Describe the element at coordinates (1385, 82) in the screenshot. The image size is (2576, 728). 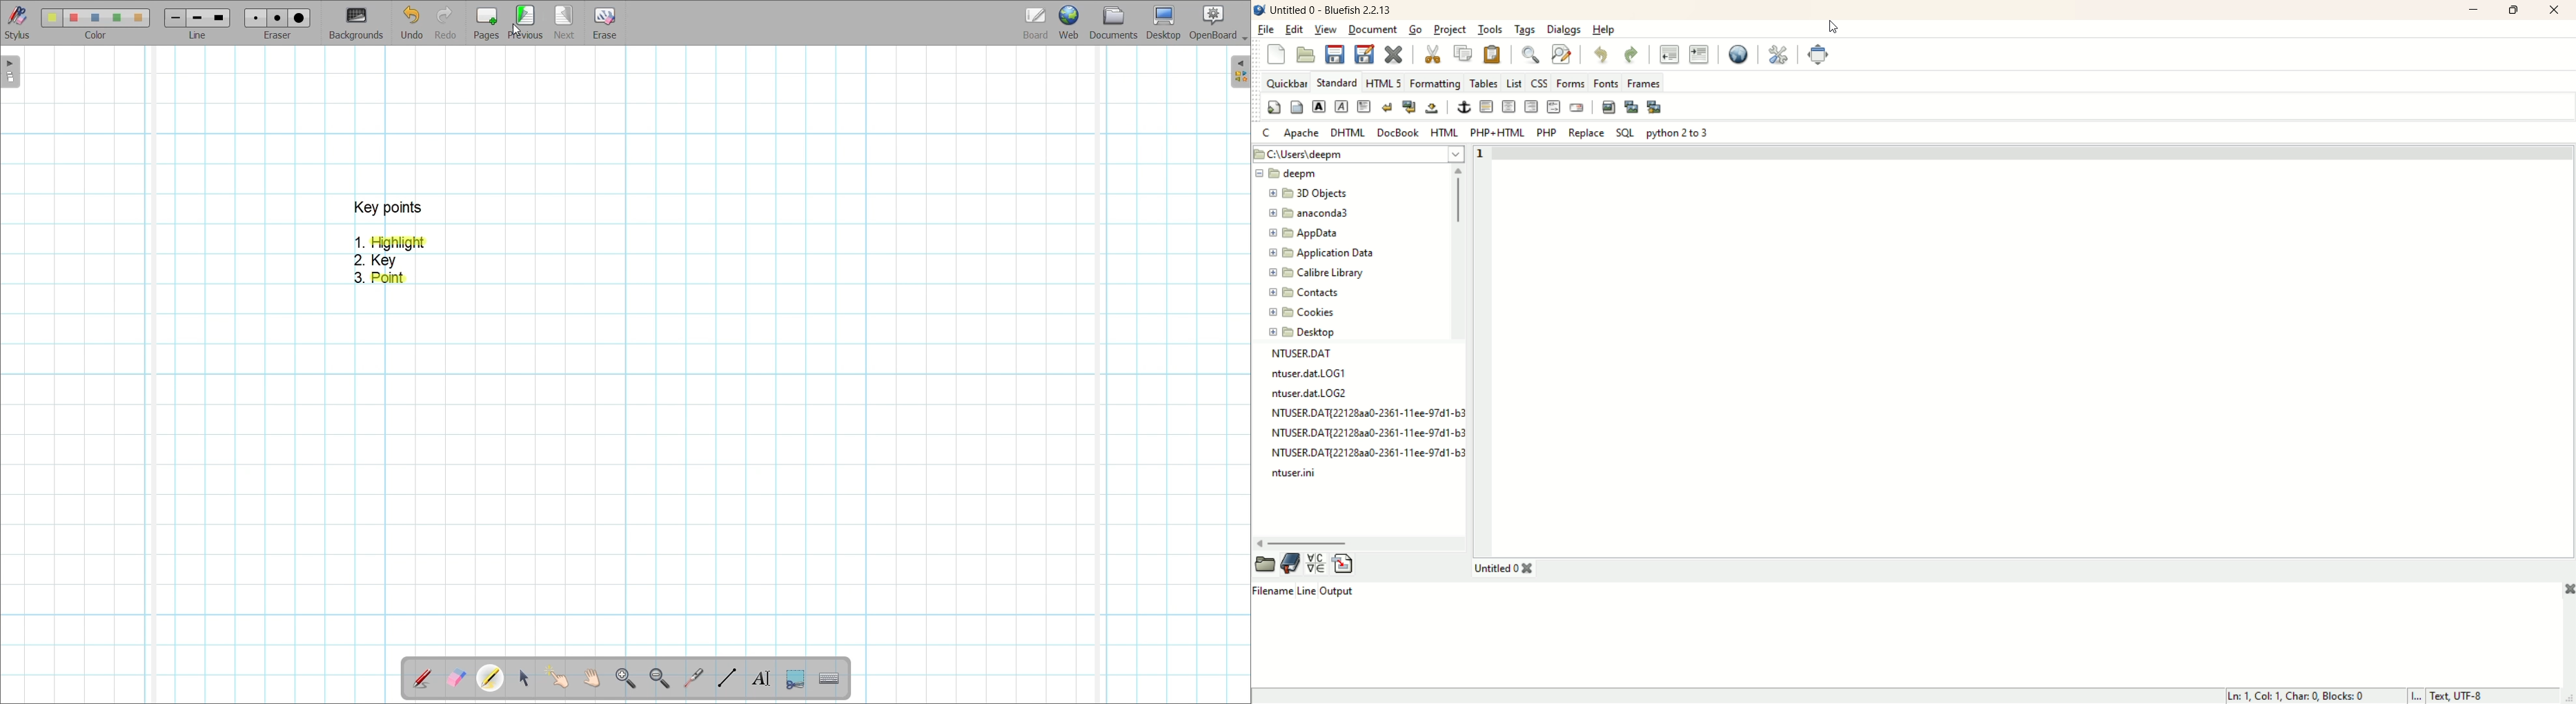
I see `HTML 5` at that location.